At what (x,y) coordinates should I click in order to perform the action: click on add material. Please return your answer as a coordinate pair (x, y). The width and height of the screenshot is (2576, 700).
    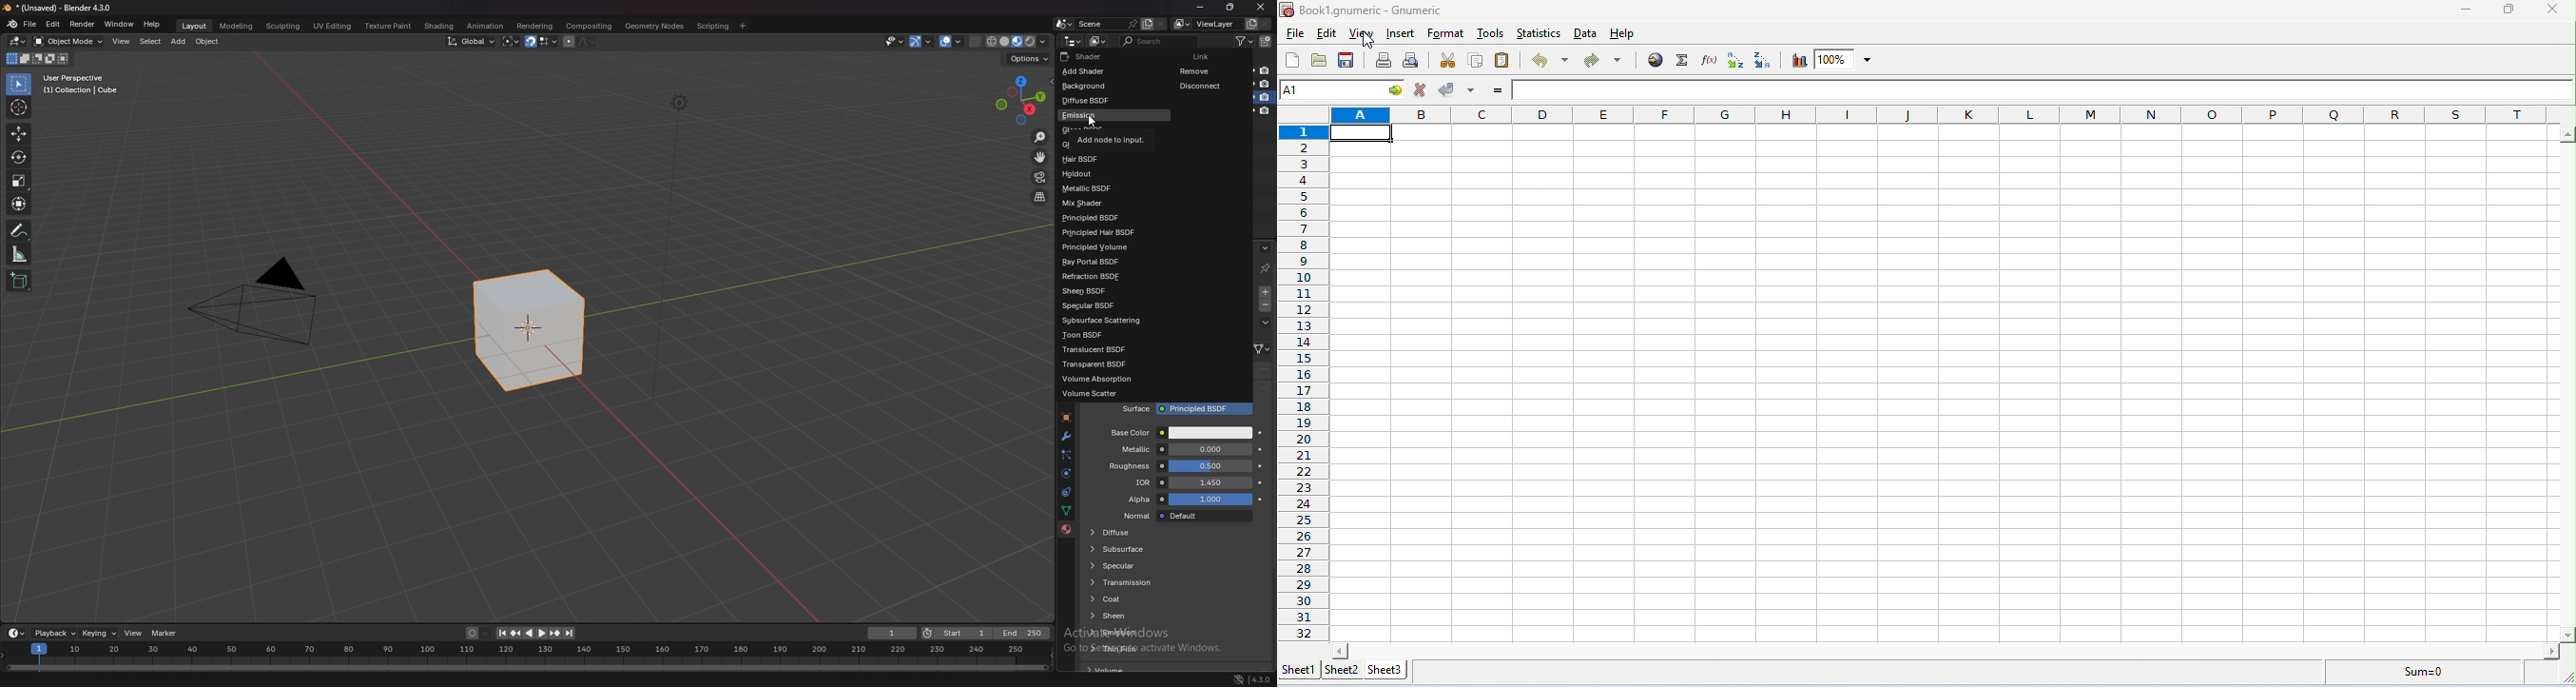
    Looking at the image, I should click on (1266, 292).